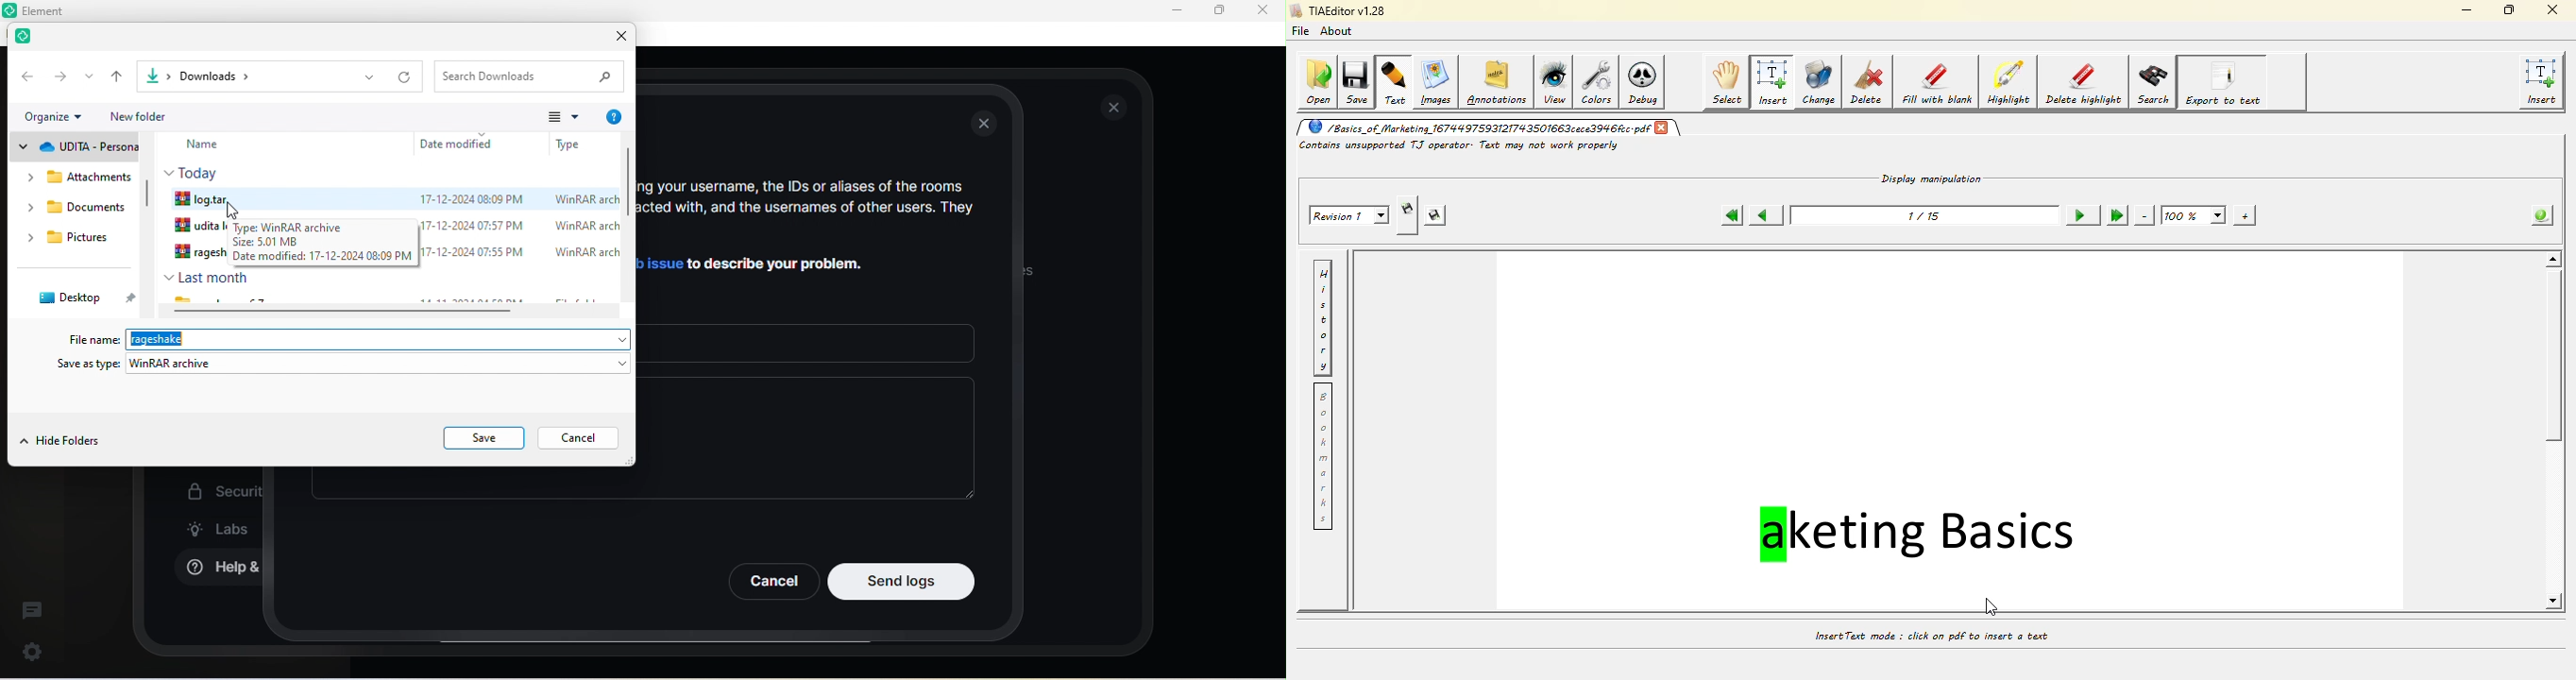 The width and height of the screenshot is (2576, 700). Describe the element at coordinates (407, 77) in the screenshot. I see `refresh` at that location.